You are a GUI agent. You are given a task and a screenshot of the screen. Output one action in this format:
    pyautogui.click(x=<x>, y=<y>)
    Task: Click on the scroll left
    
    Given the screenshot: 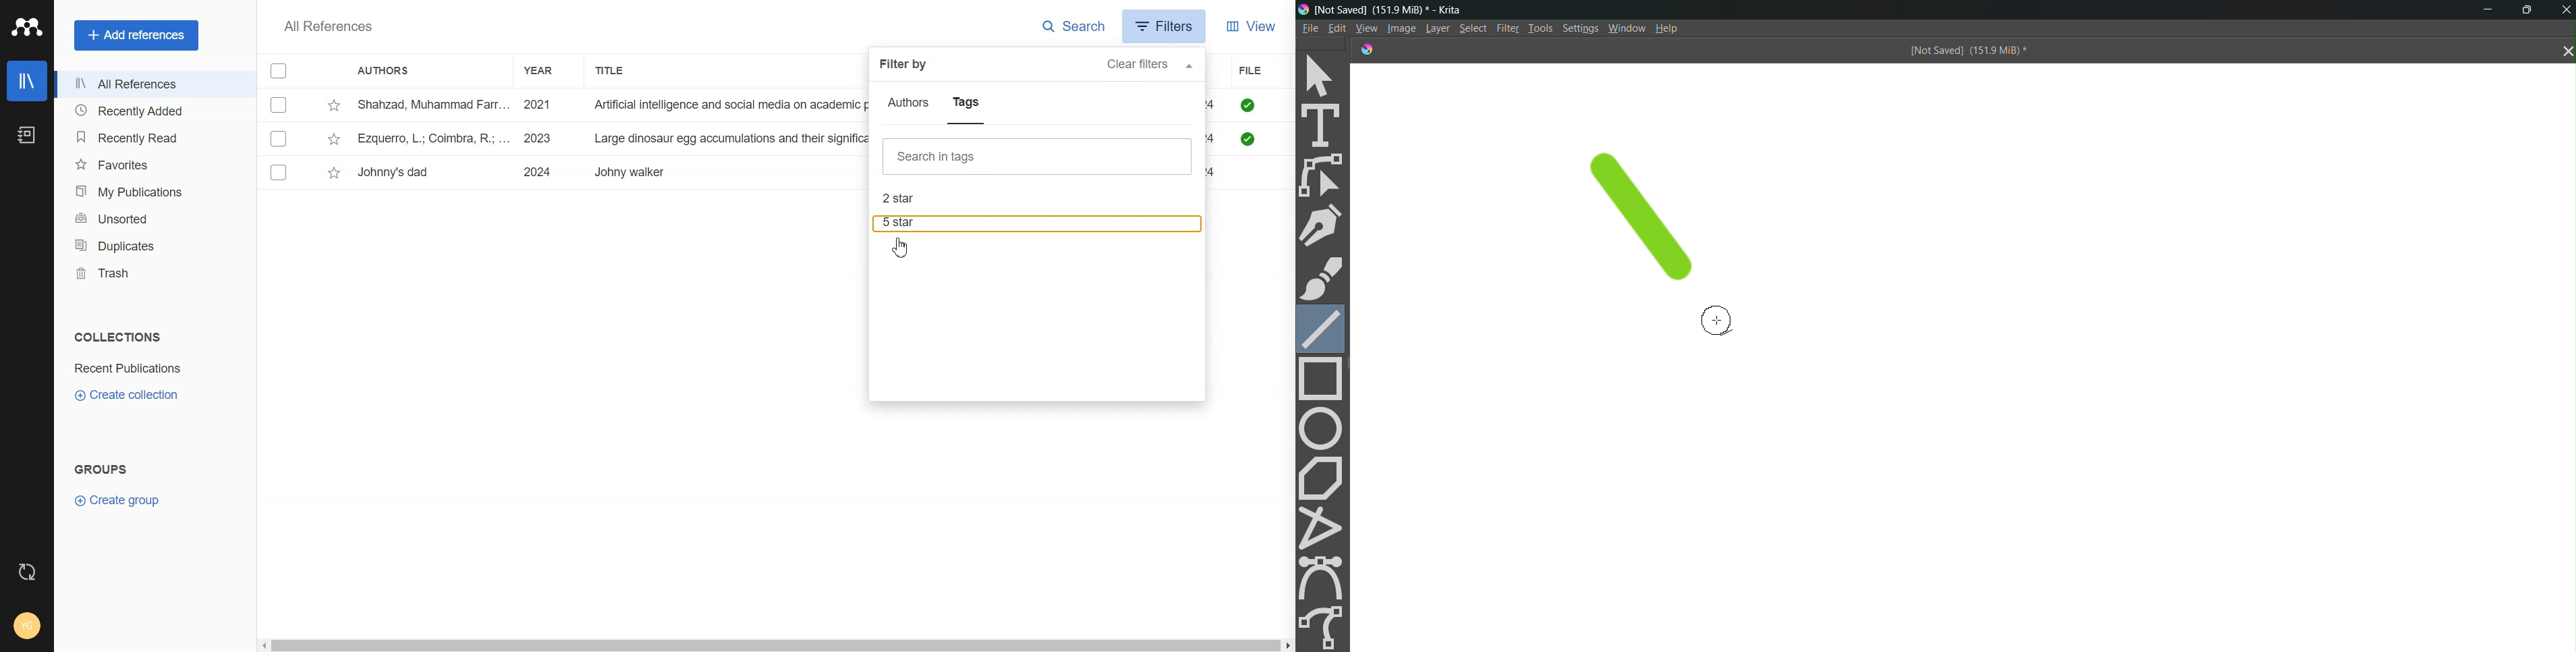 What is the action you would take?
    pyautogui.click(x=263, y=646)
    